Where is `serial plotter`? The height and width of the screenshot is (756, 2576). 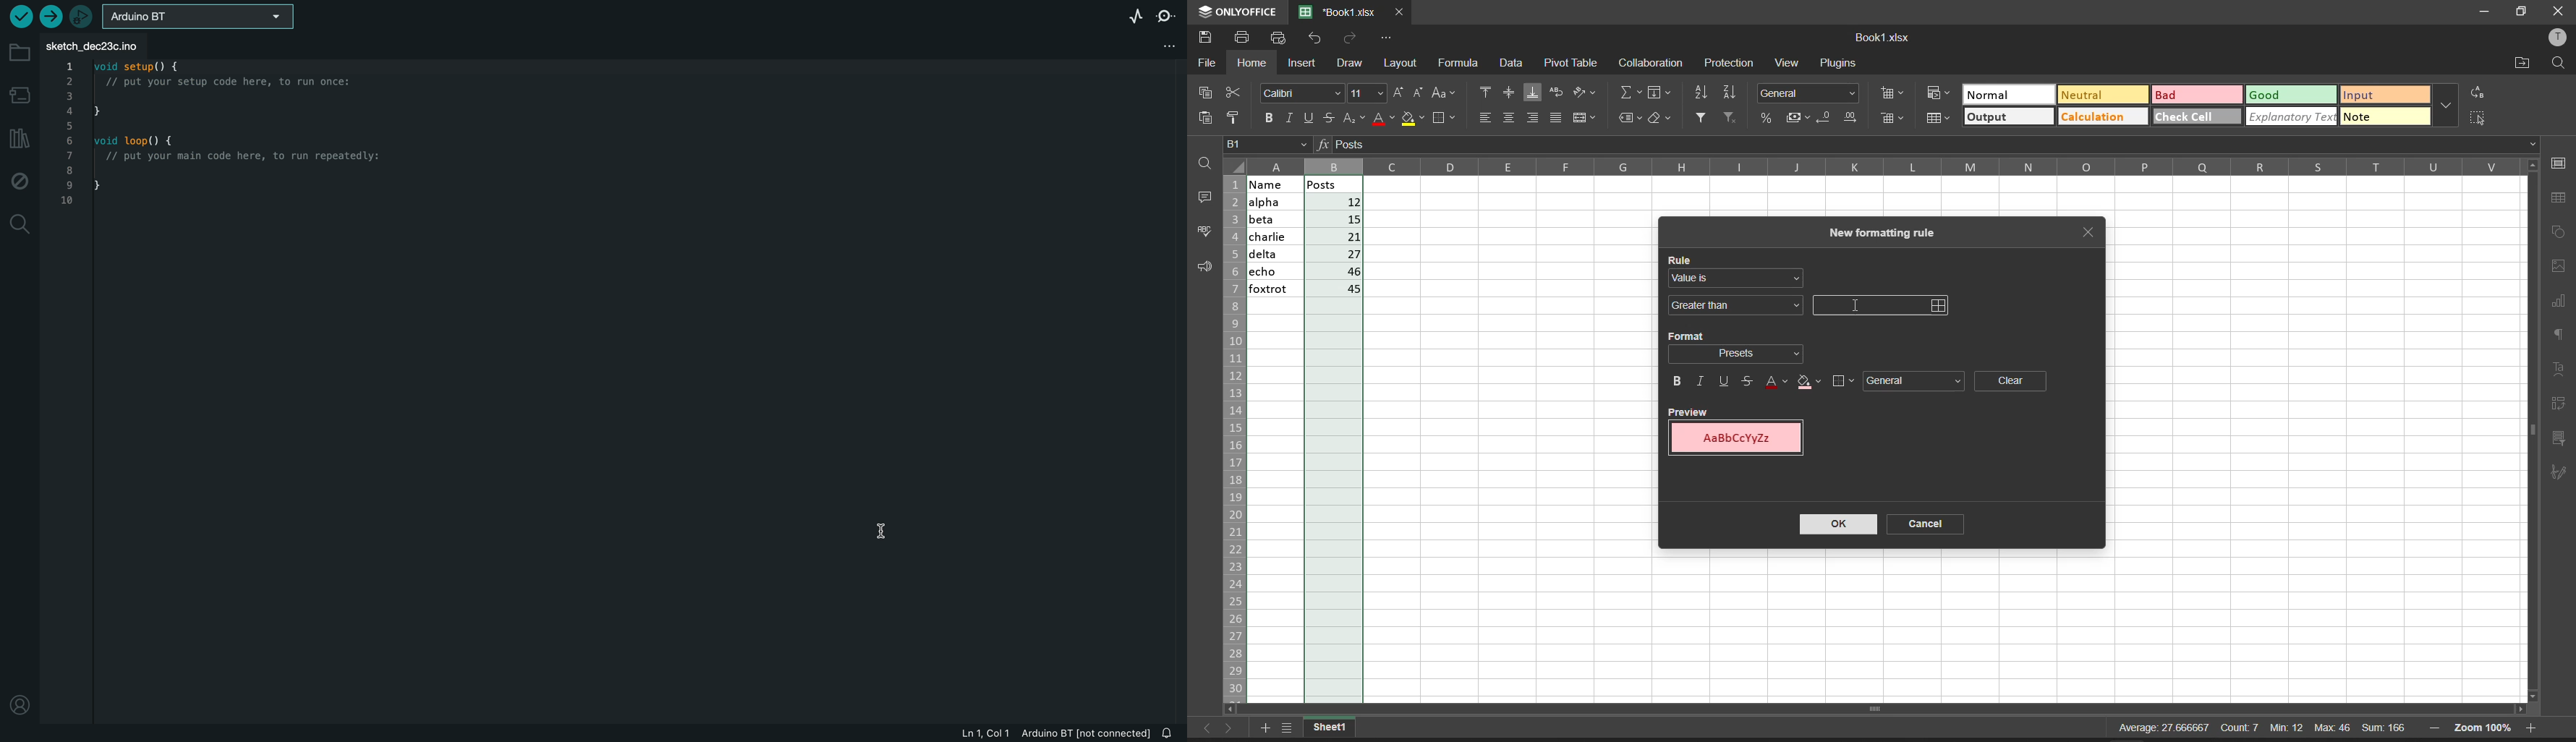
serial plotter is located at coordinates (1130, 16).